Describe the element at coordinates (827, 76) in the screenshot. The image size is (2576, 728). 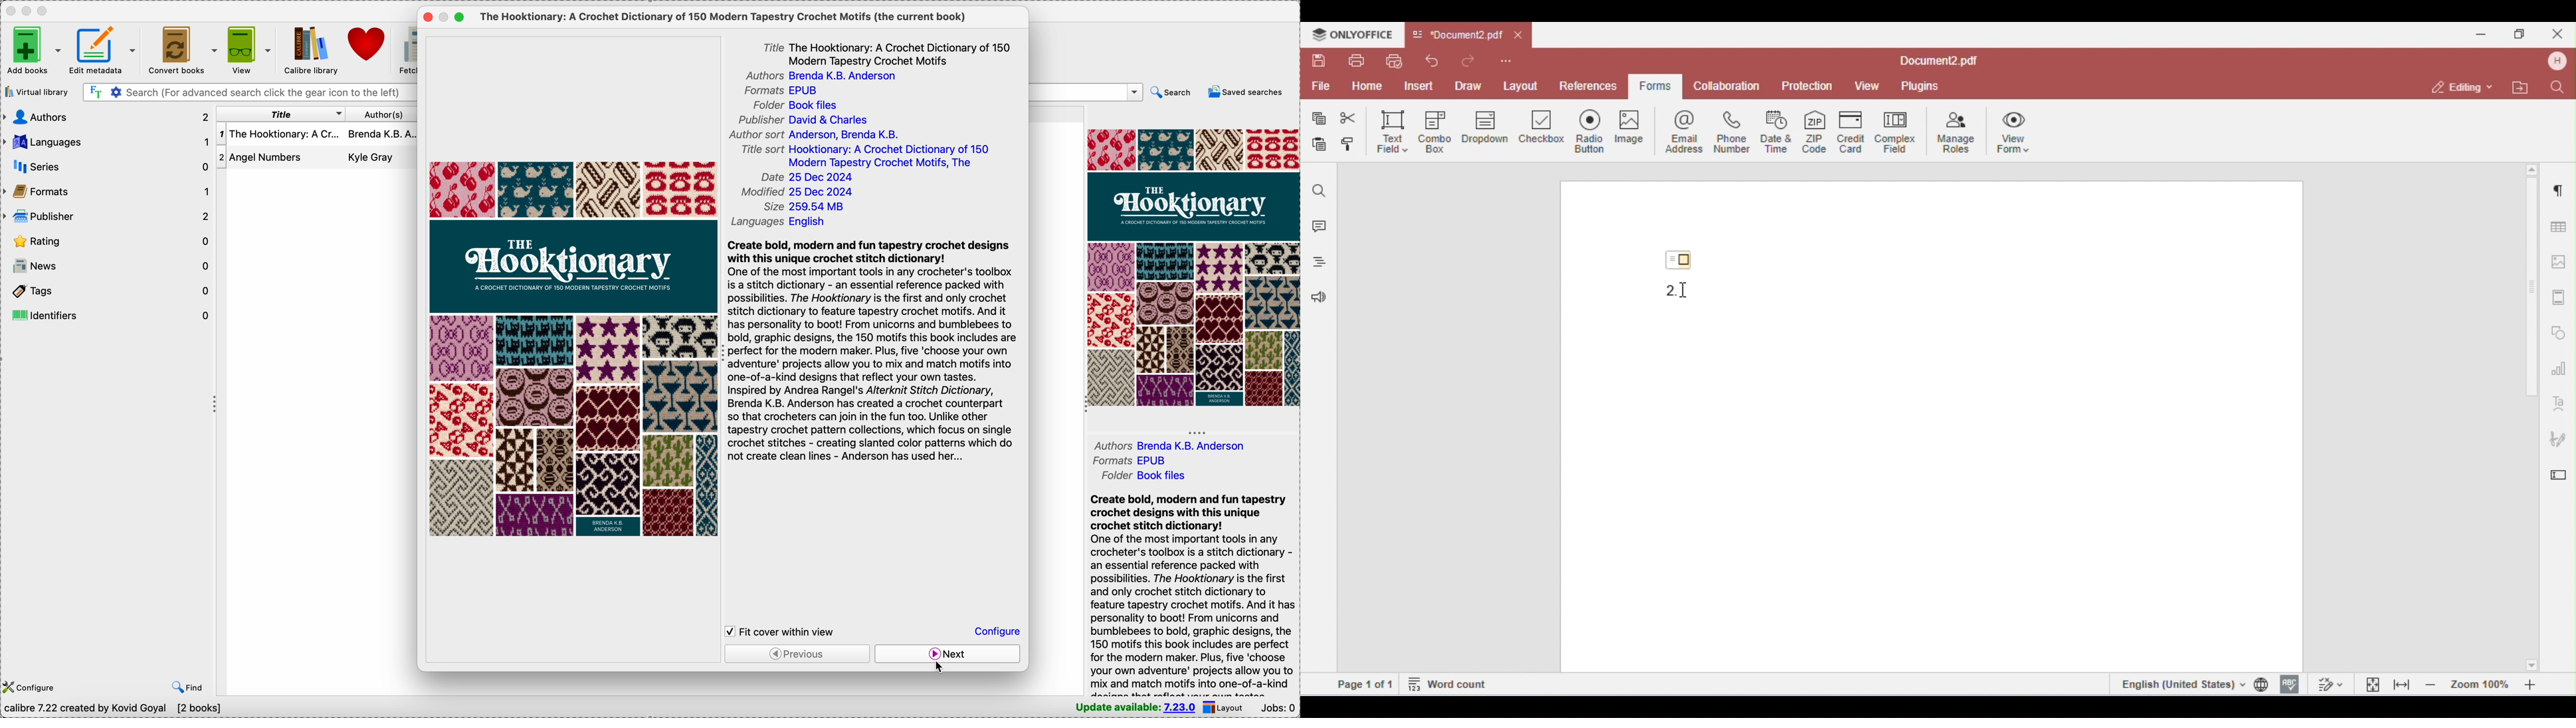
I see `authors` at that location.